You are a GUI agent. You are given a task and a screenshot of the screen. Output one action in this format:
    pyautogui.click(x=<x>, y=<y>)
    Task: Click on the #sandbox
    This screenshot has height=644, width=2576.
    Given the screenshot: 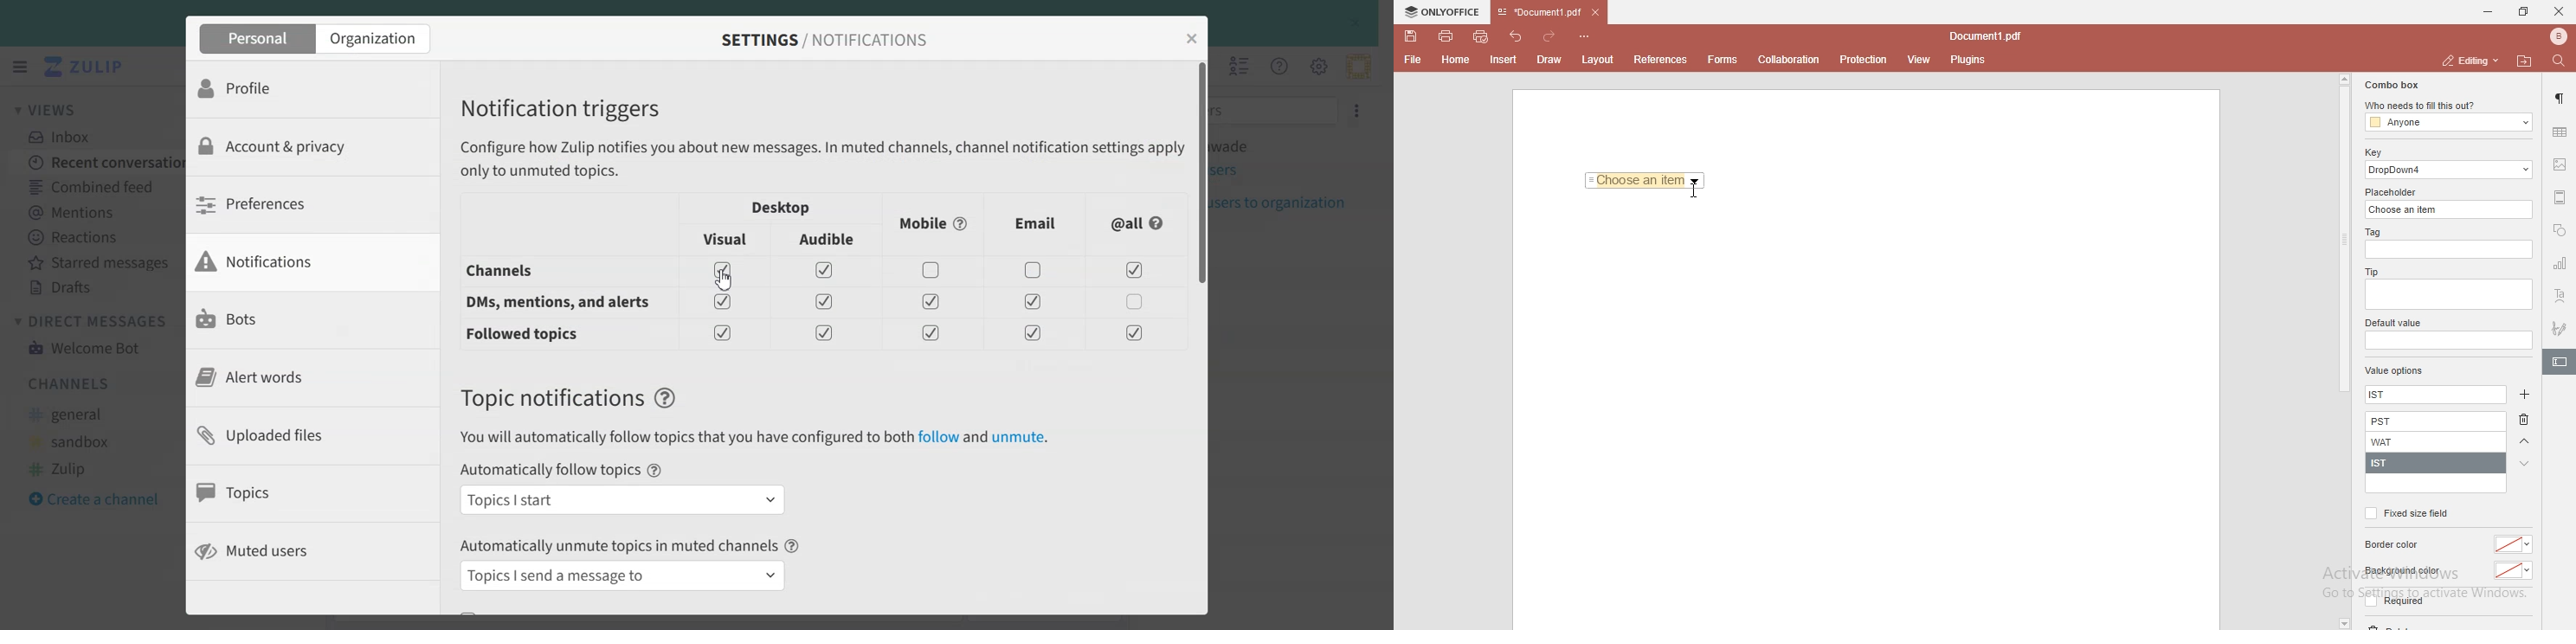 What is the action you would take?
    pyautogui.click(x=75, y=441)
    